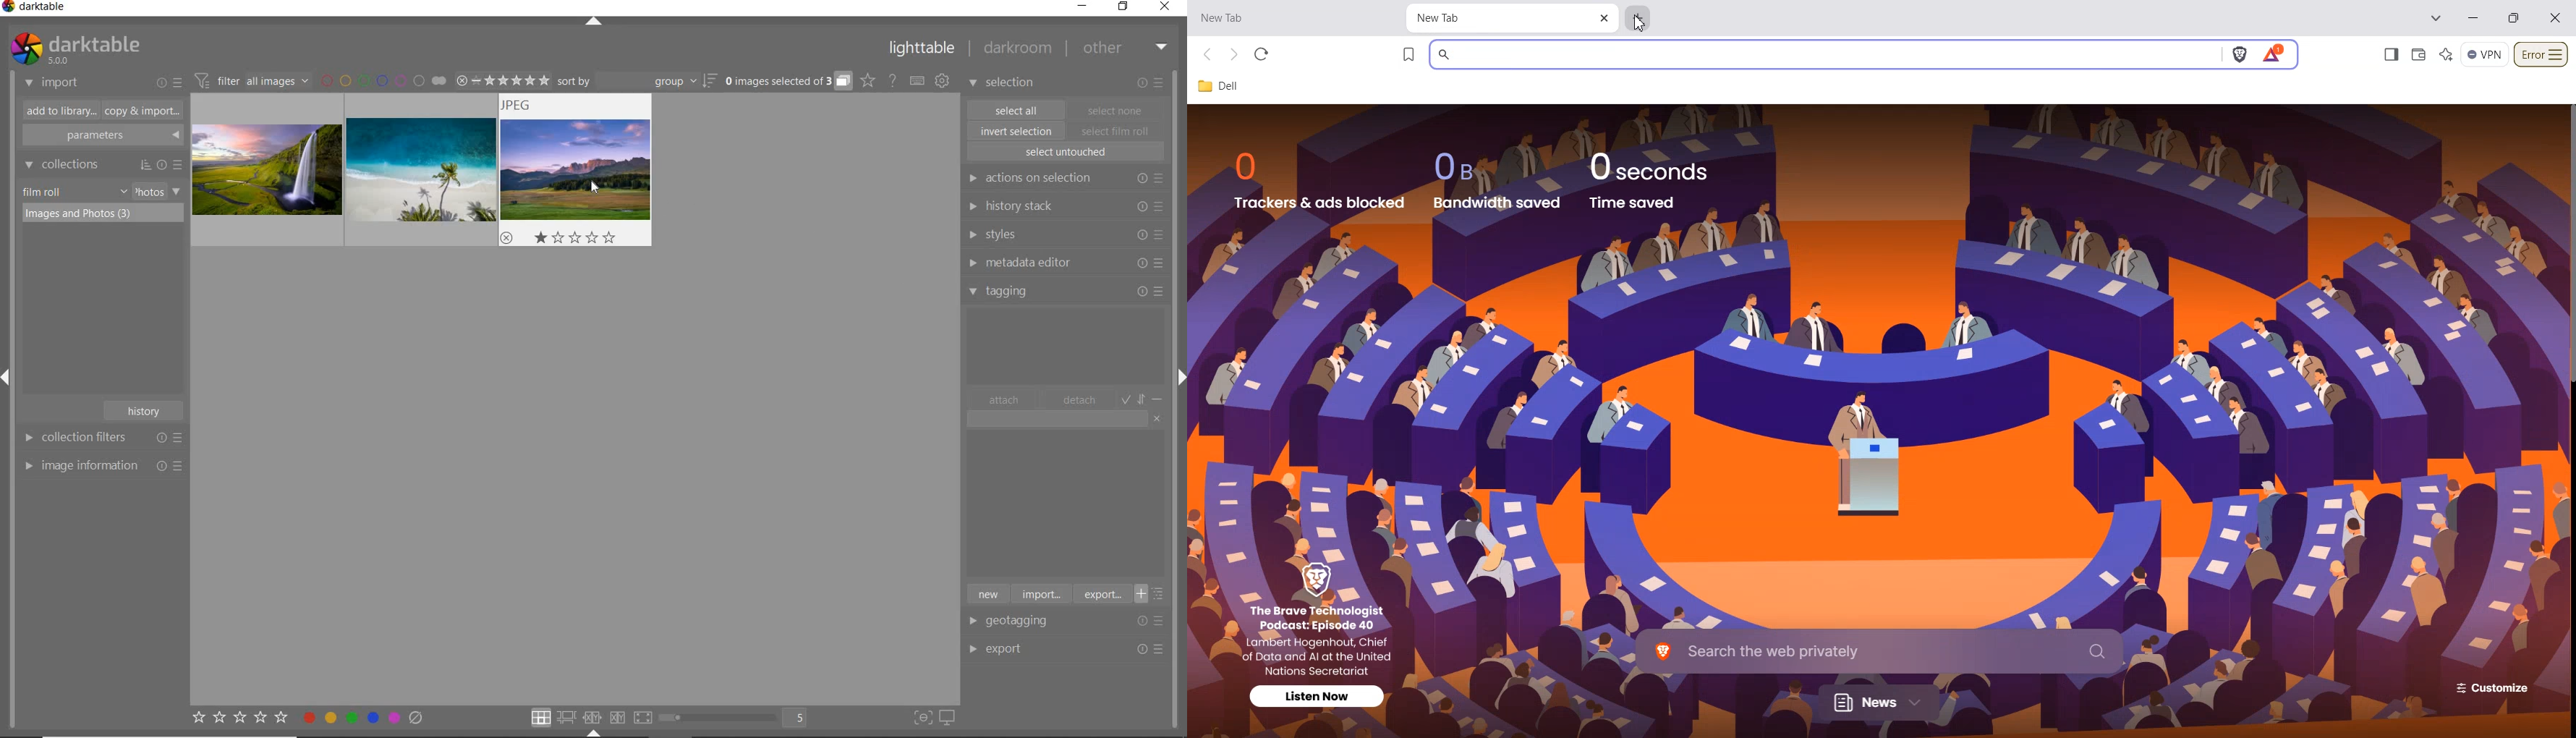 The width and height of the screenshot is (2576, 756). What do you see at coordinates (1154, 594) in the screenshot?
I see `toggle list` at bounding box center [1154, 594].